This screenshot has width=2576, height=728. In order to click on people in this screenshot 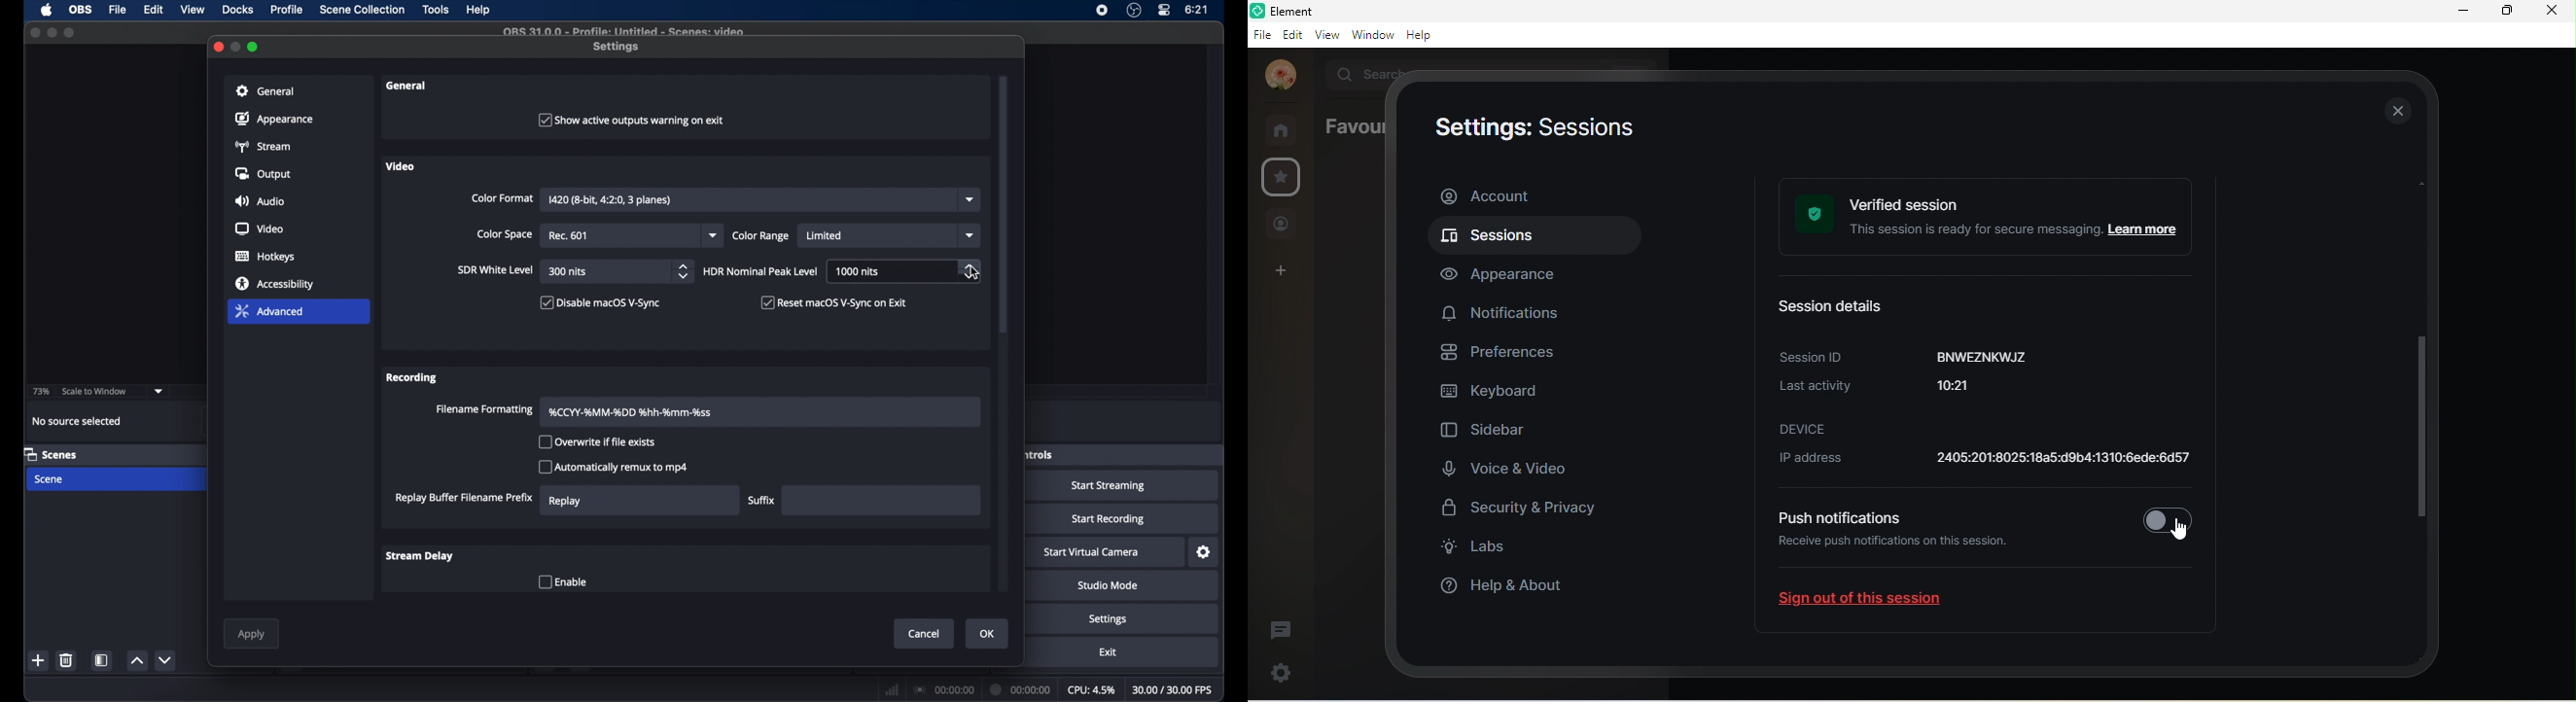, I will do `click(1282, 226)`.